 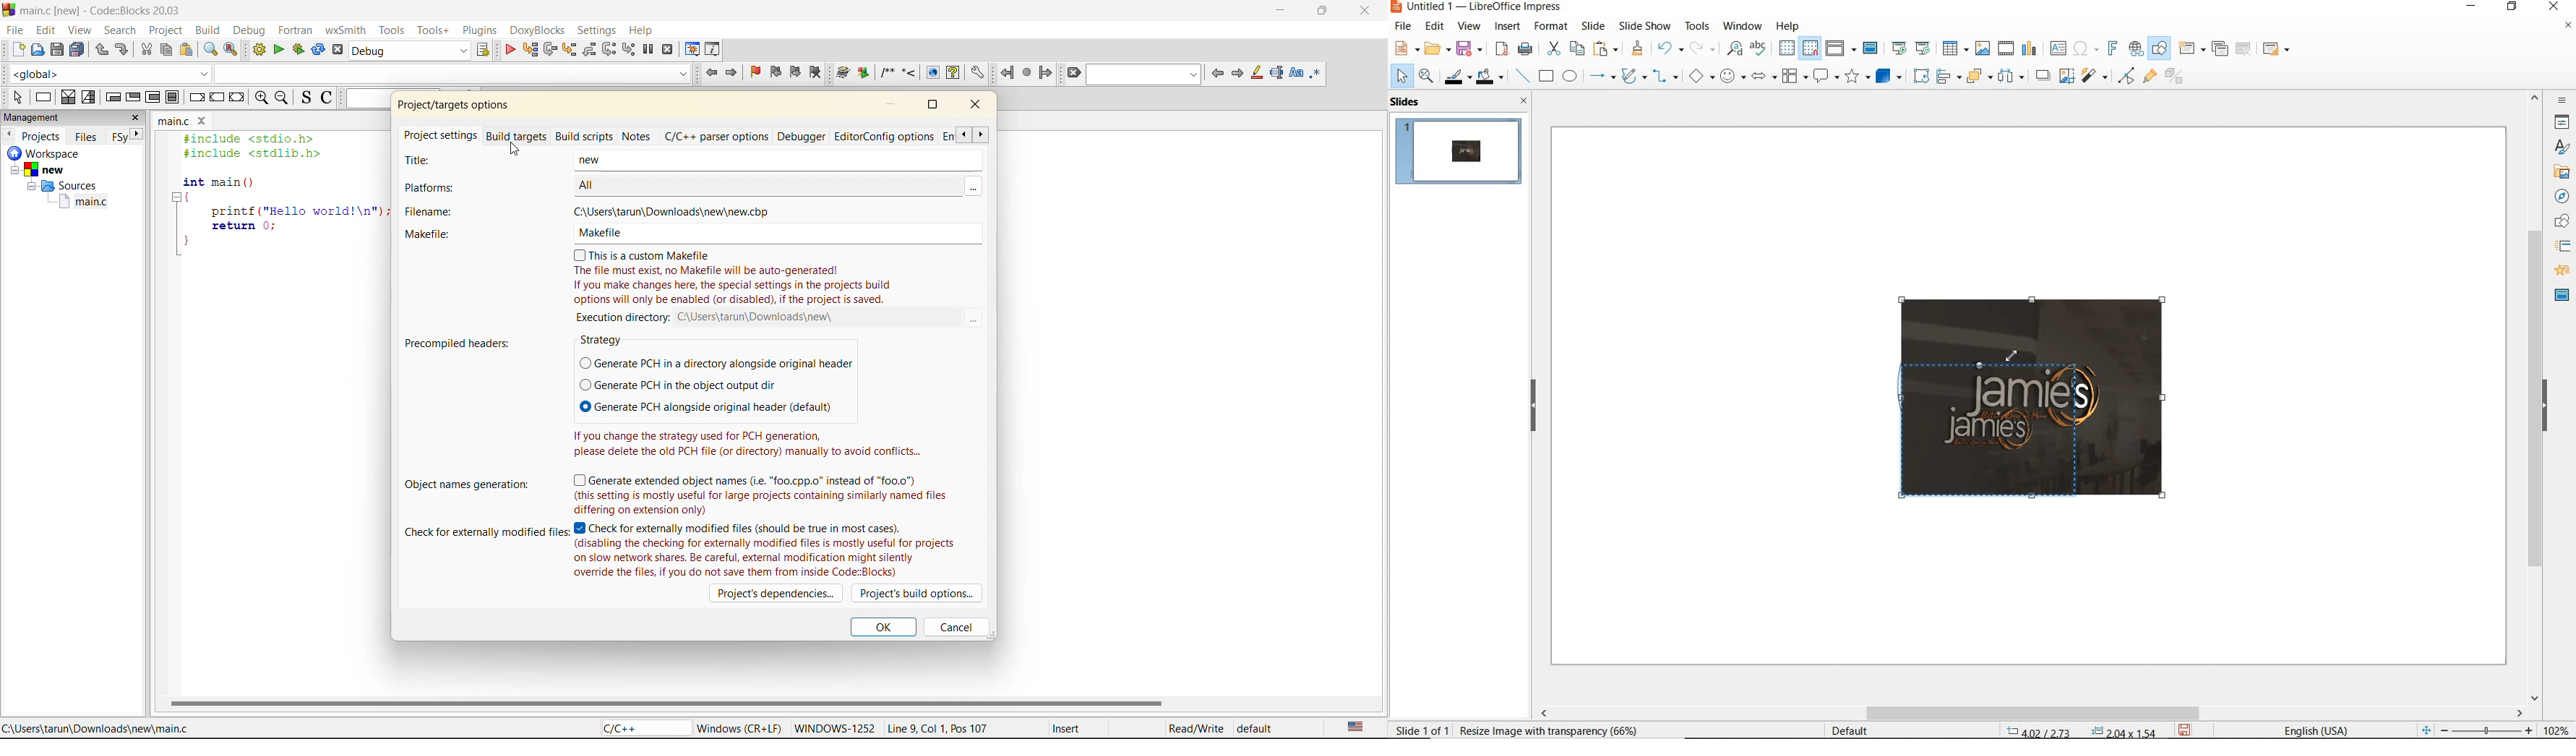 I want to click on curves & polygons, so click(x=1633, y=76).